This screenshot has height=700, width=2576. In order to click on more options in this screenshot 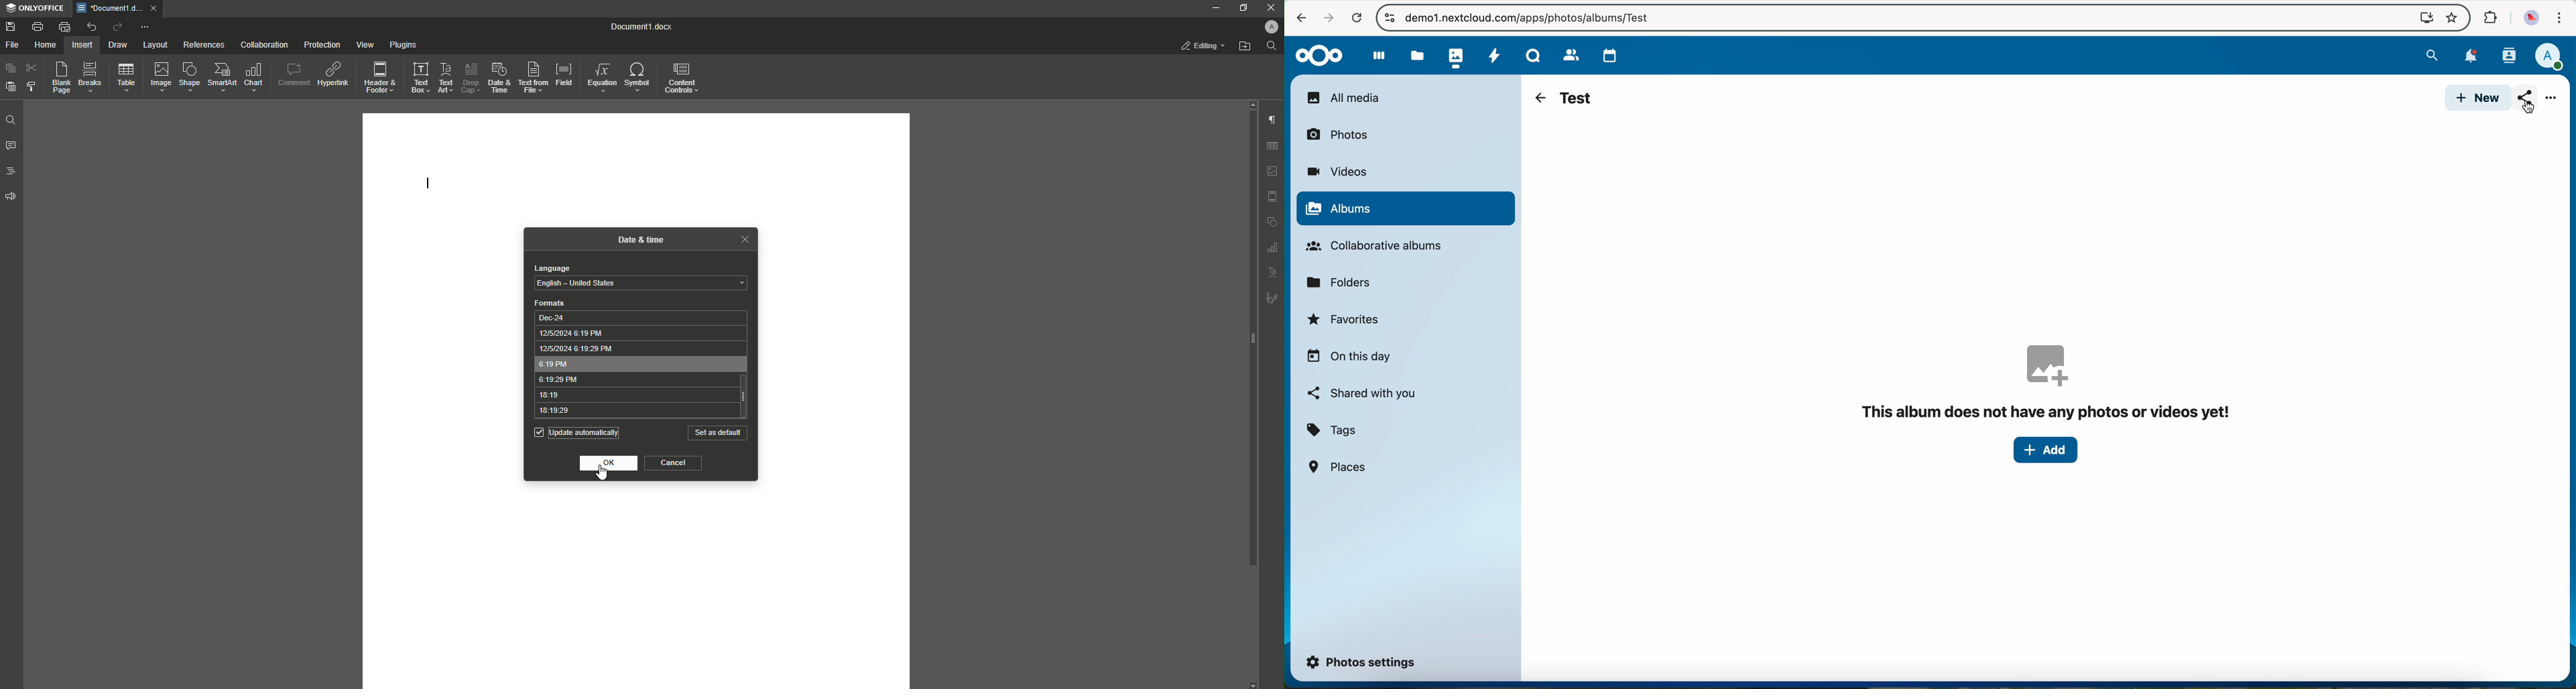, I will do `click(2553, 100)`.